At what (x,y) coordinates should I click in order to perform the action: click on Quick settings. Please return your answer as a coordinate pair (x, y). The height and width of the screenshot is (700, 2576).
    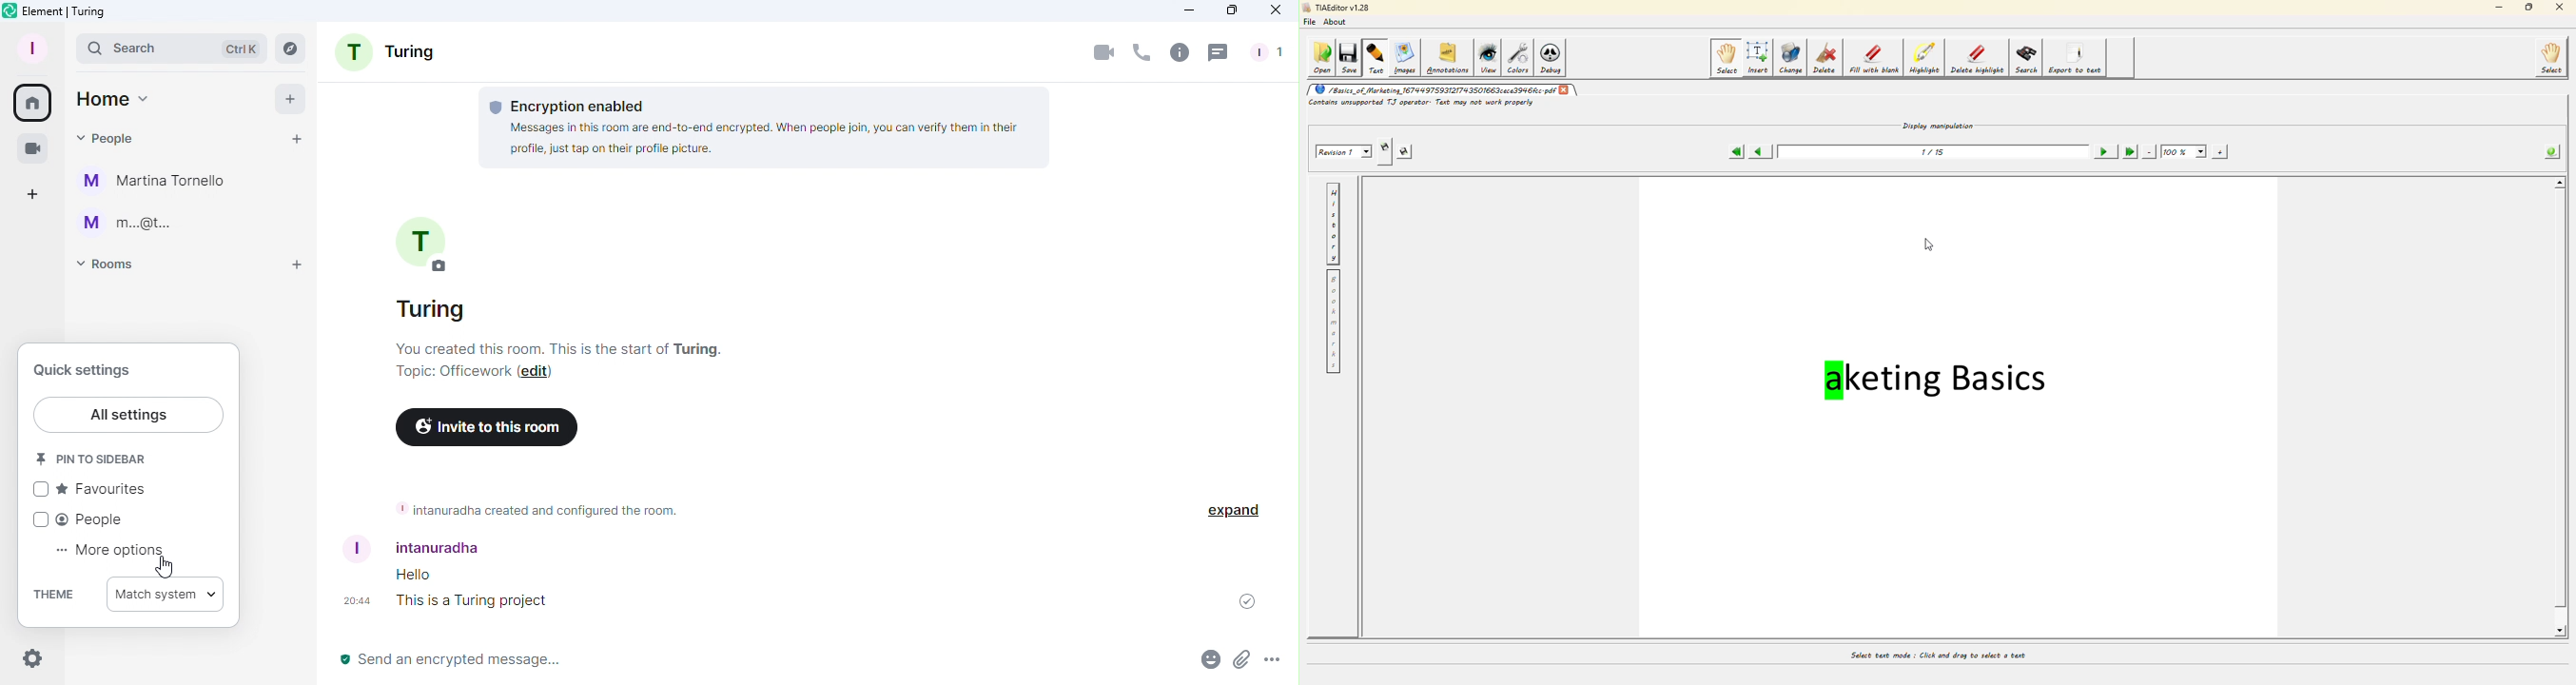
    Looking at the image, I should click on (30, 660).